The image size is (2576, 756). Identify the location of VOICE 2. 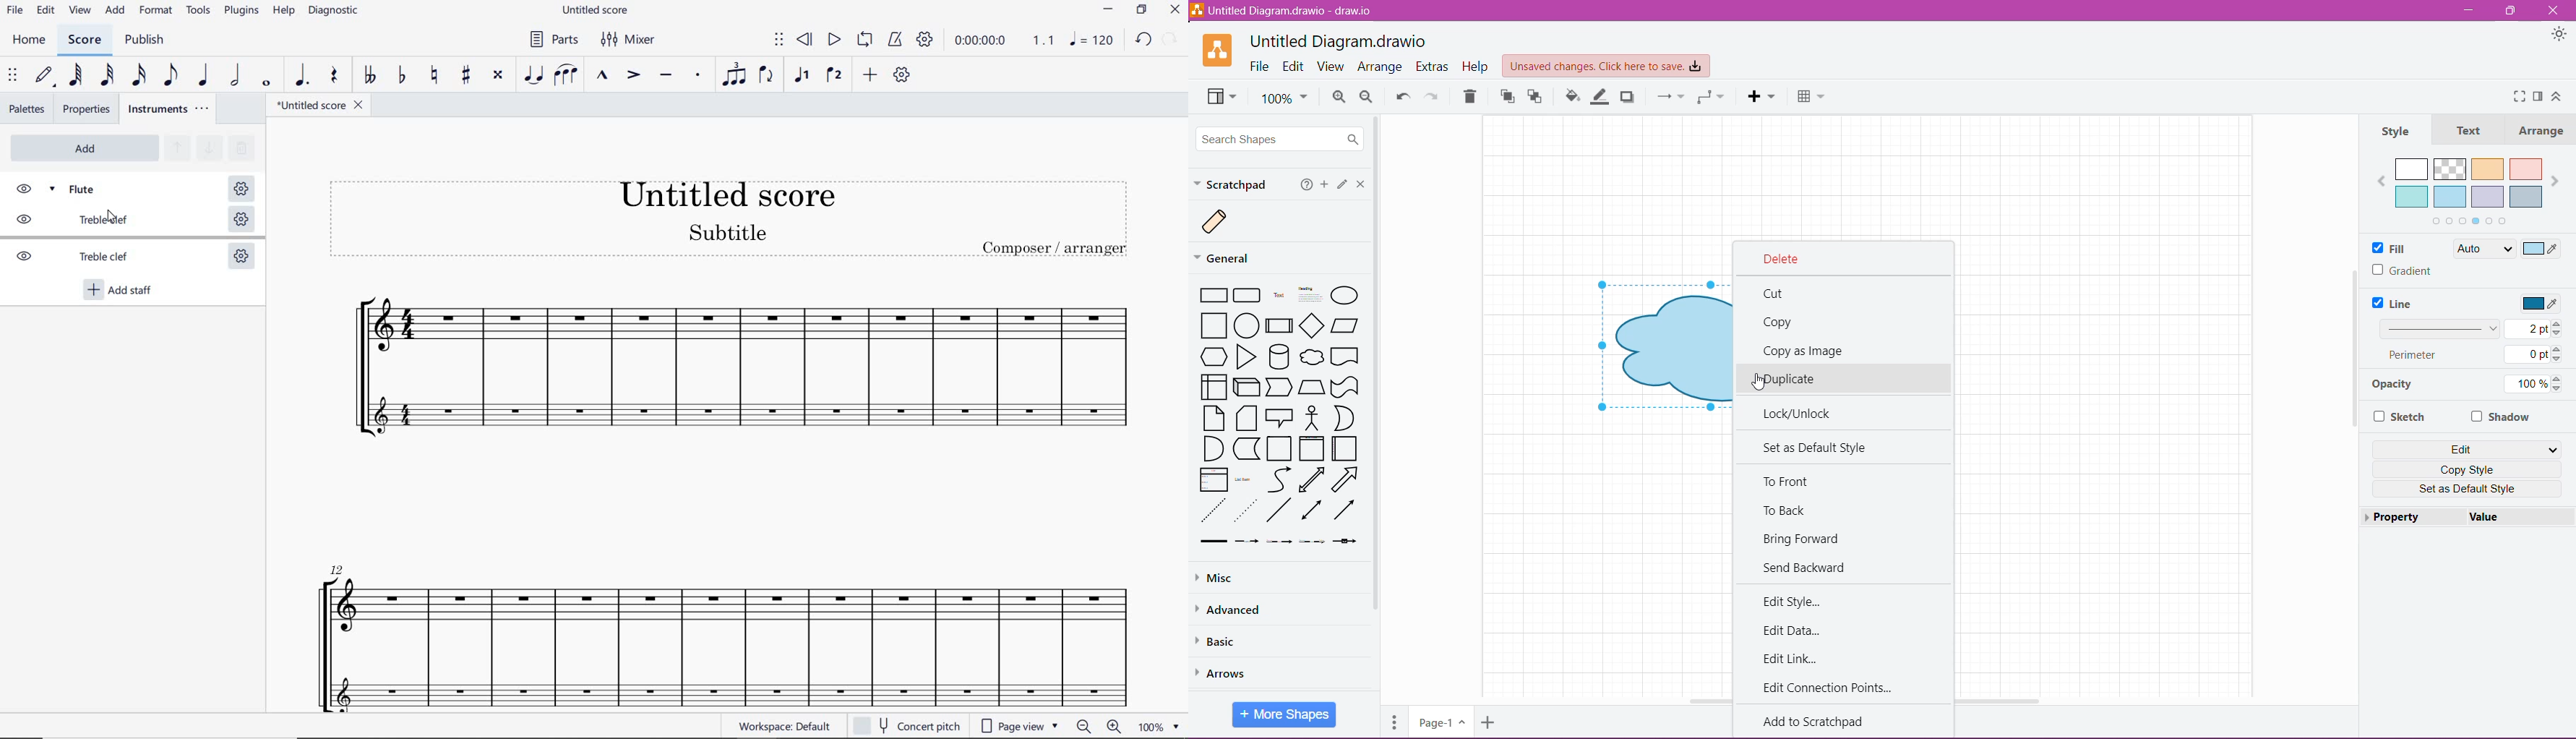
(833, 76).